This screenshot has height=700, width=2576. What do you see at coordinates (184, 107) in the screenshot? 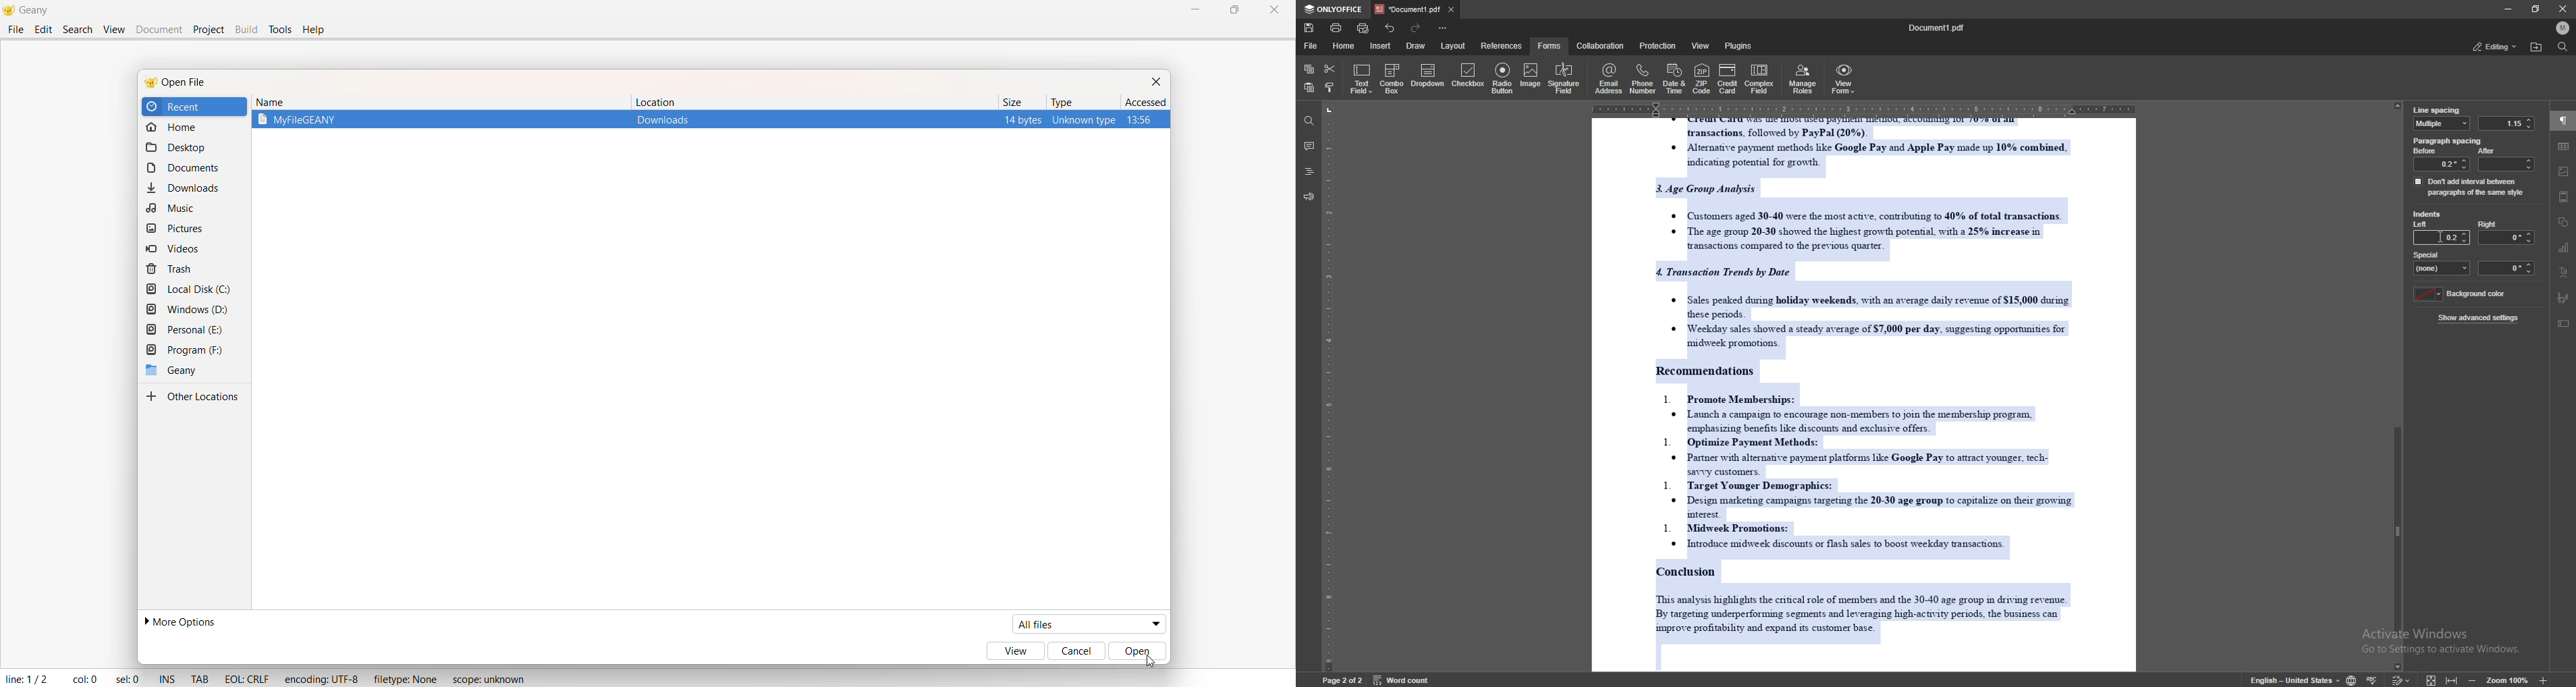
I see `recent` at bounding box center [184, 107].